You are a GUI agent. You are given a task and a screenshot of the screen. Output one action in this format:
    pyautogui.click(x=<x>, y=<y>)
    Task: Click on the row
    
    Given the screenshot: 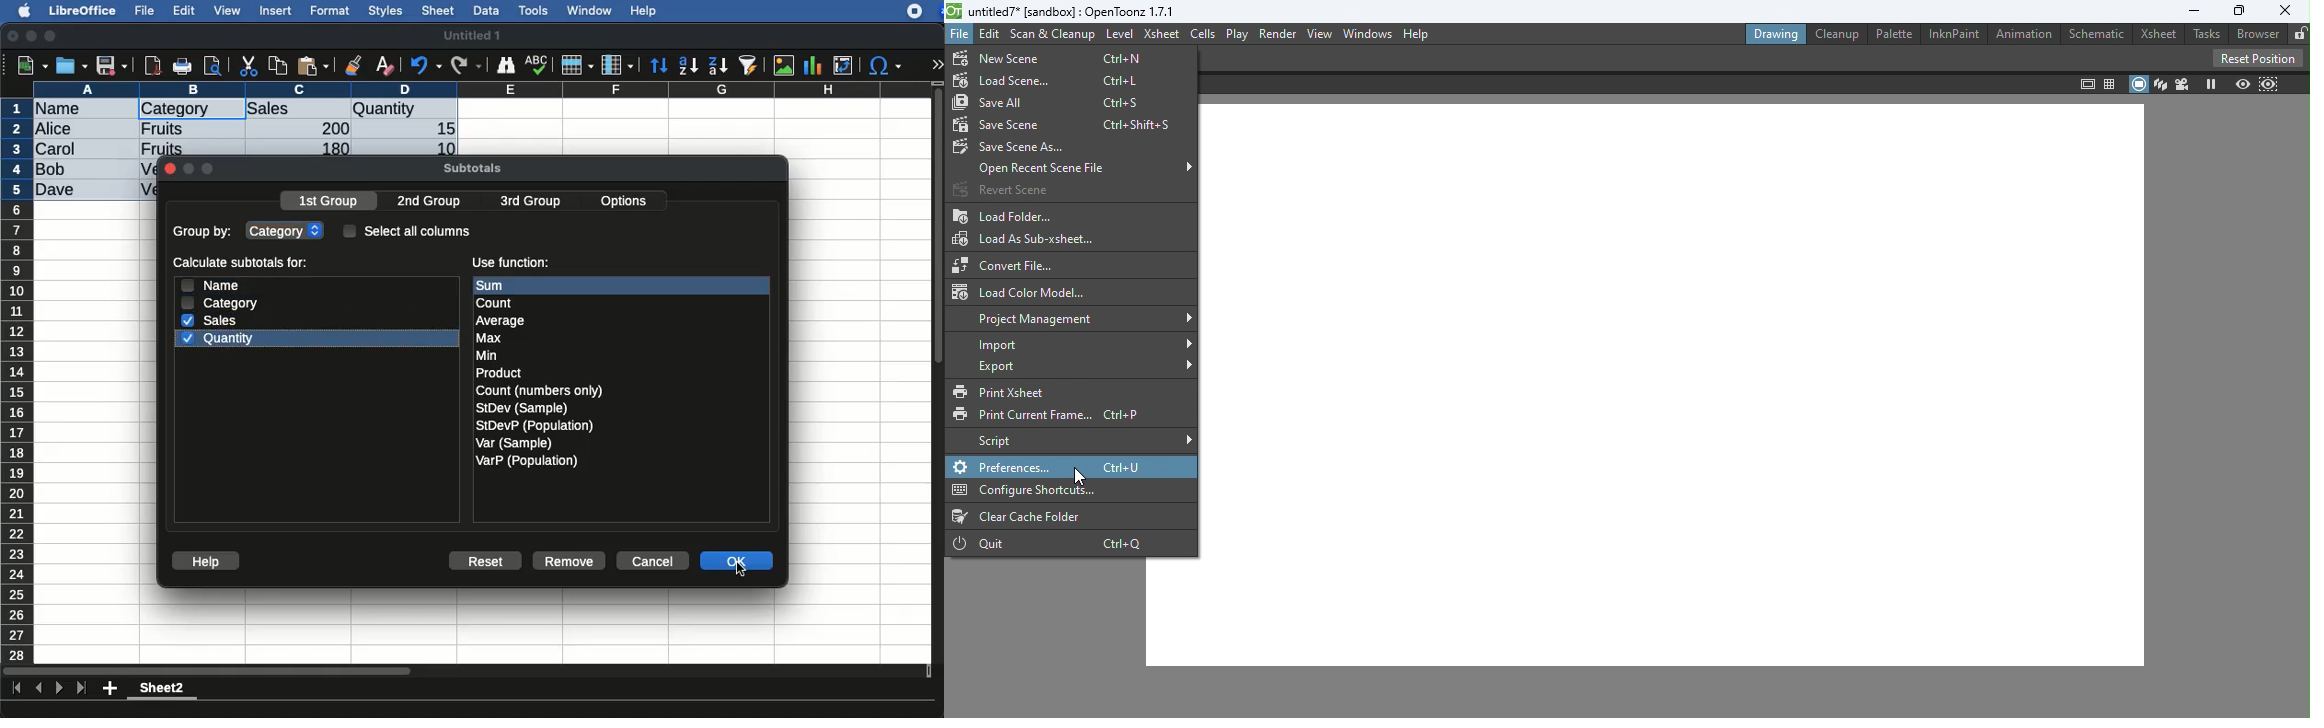 What is the action you would take?
    pyautogui.click(x=18, y=380)
    